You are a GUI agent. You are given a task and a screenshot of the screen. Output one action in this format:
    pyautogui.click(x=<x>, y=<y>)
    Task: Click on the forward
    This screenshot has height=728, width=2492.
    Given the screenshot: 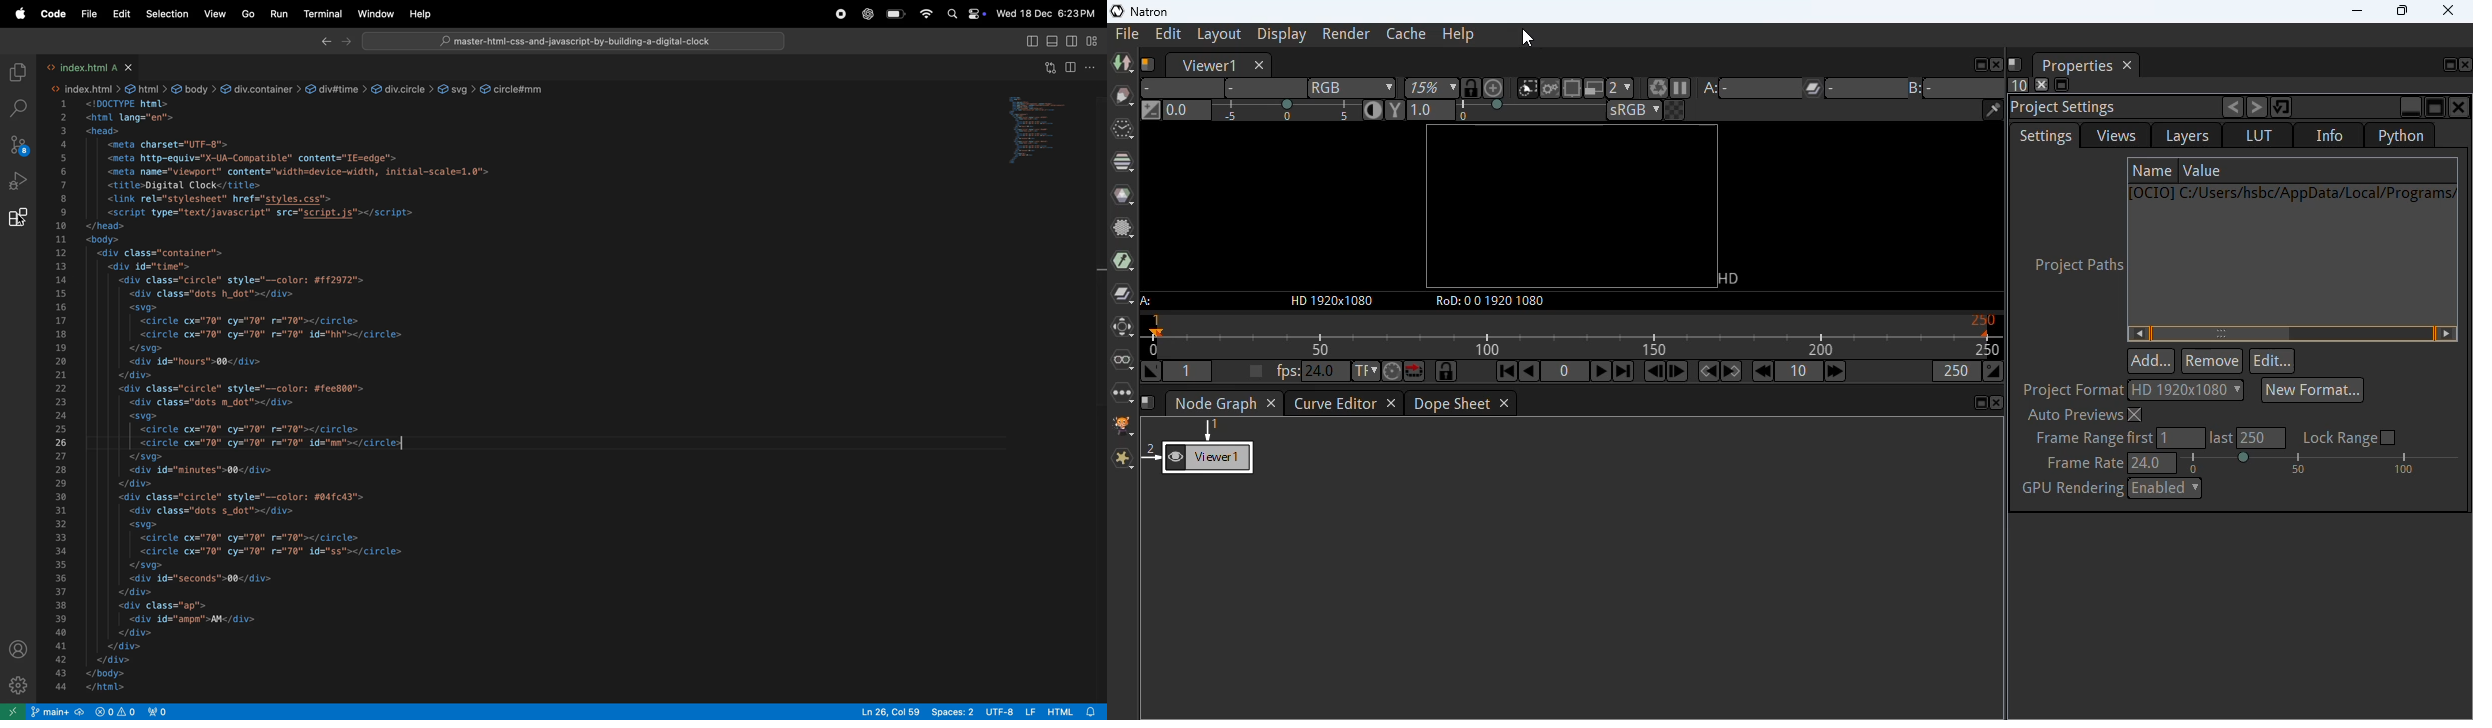 What is the action you would take?
    pyautogui.click(x=346, y=42)
    